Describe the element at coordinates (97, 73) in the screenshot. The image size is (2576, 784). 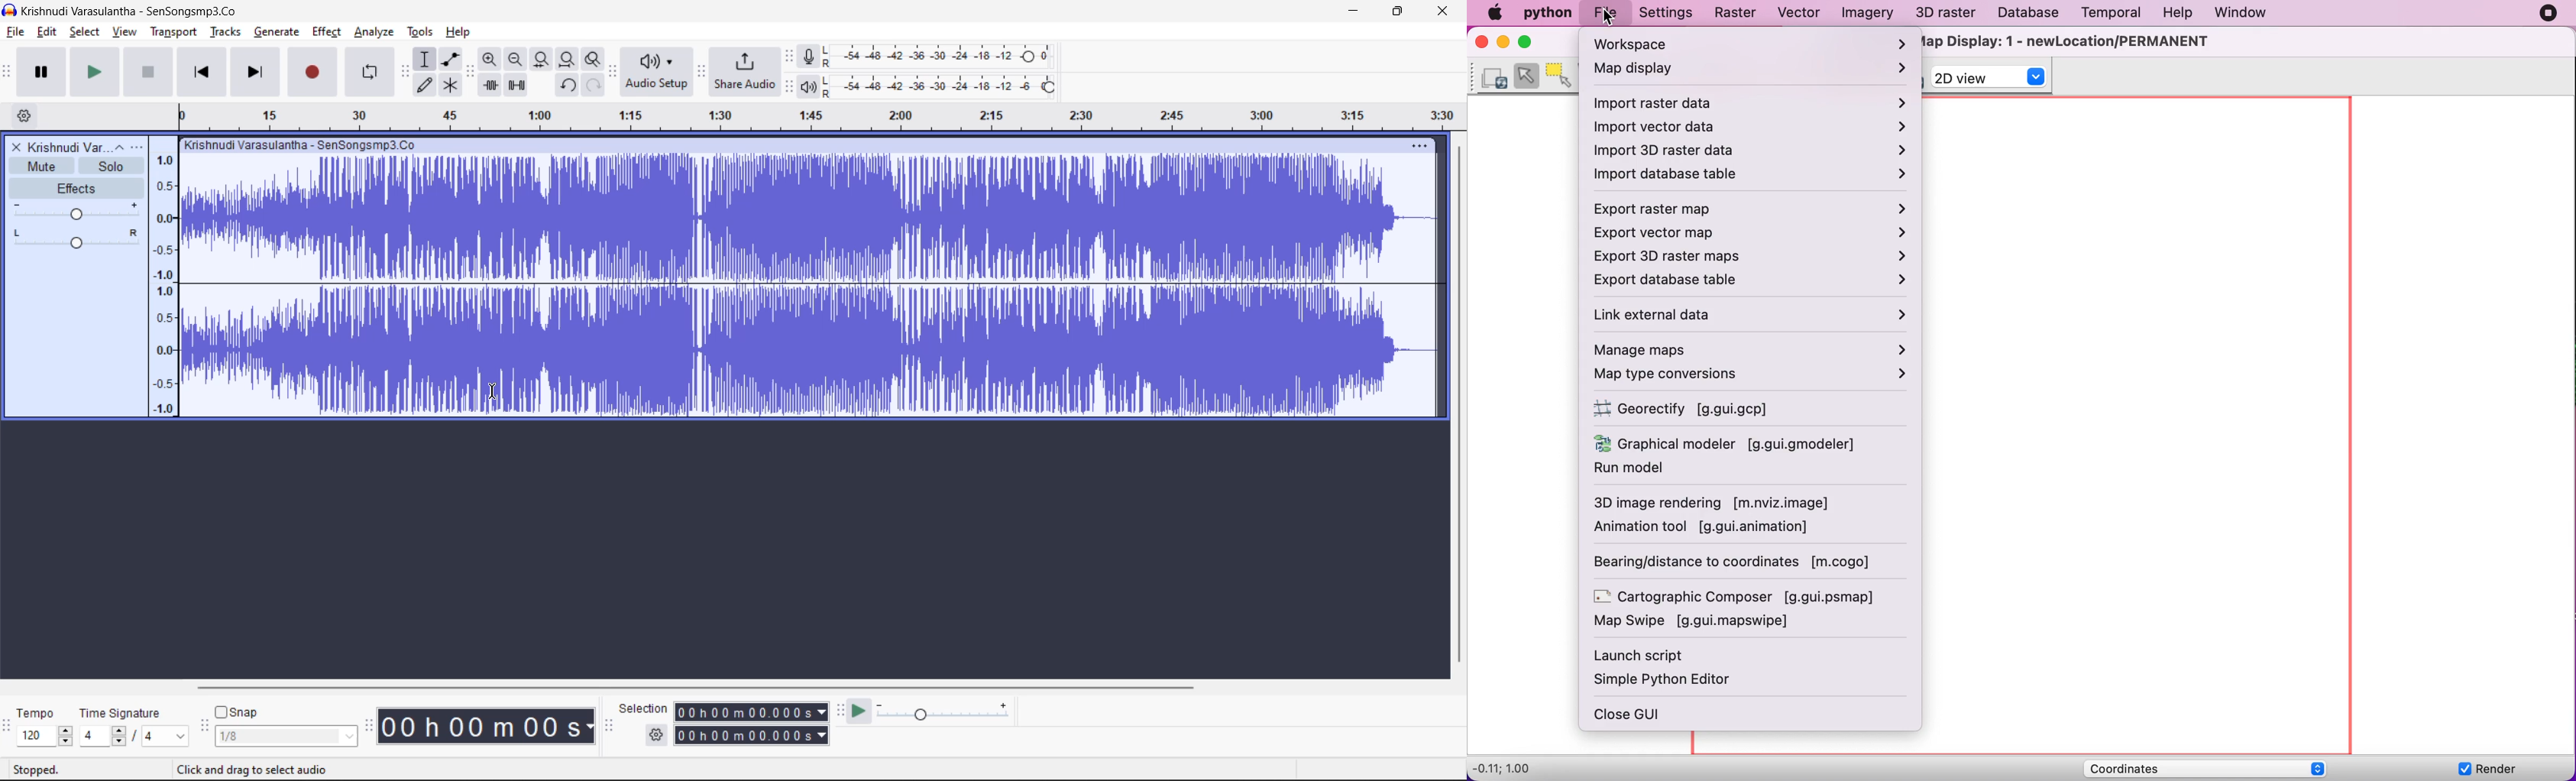
I see `play` at that location.